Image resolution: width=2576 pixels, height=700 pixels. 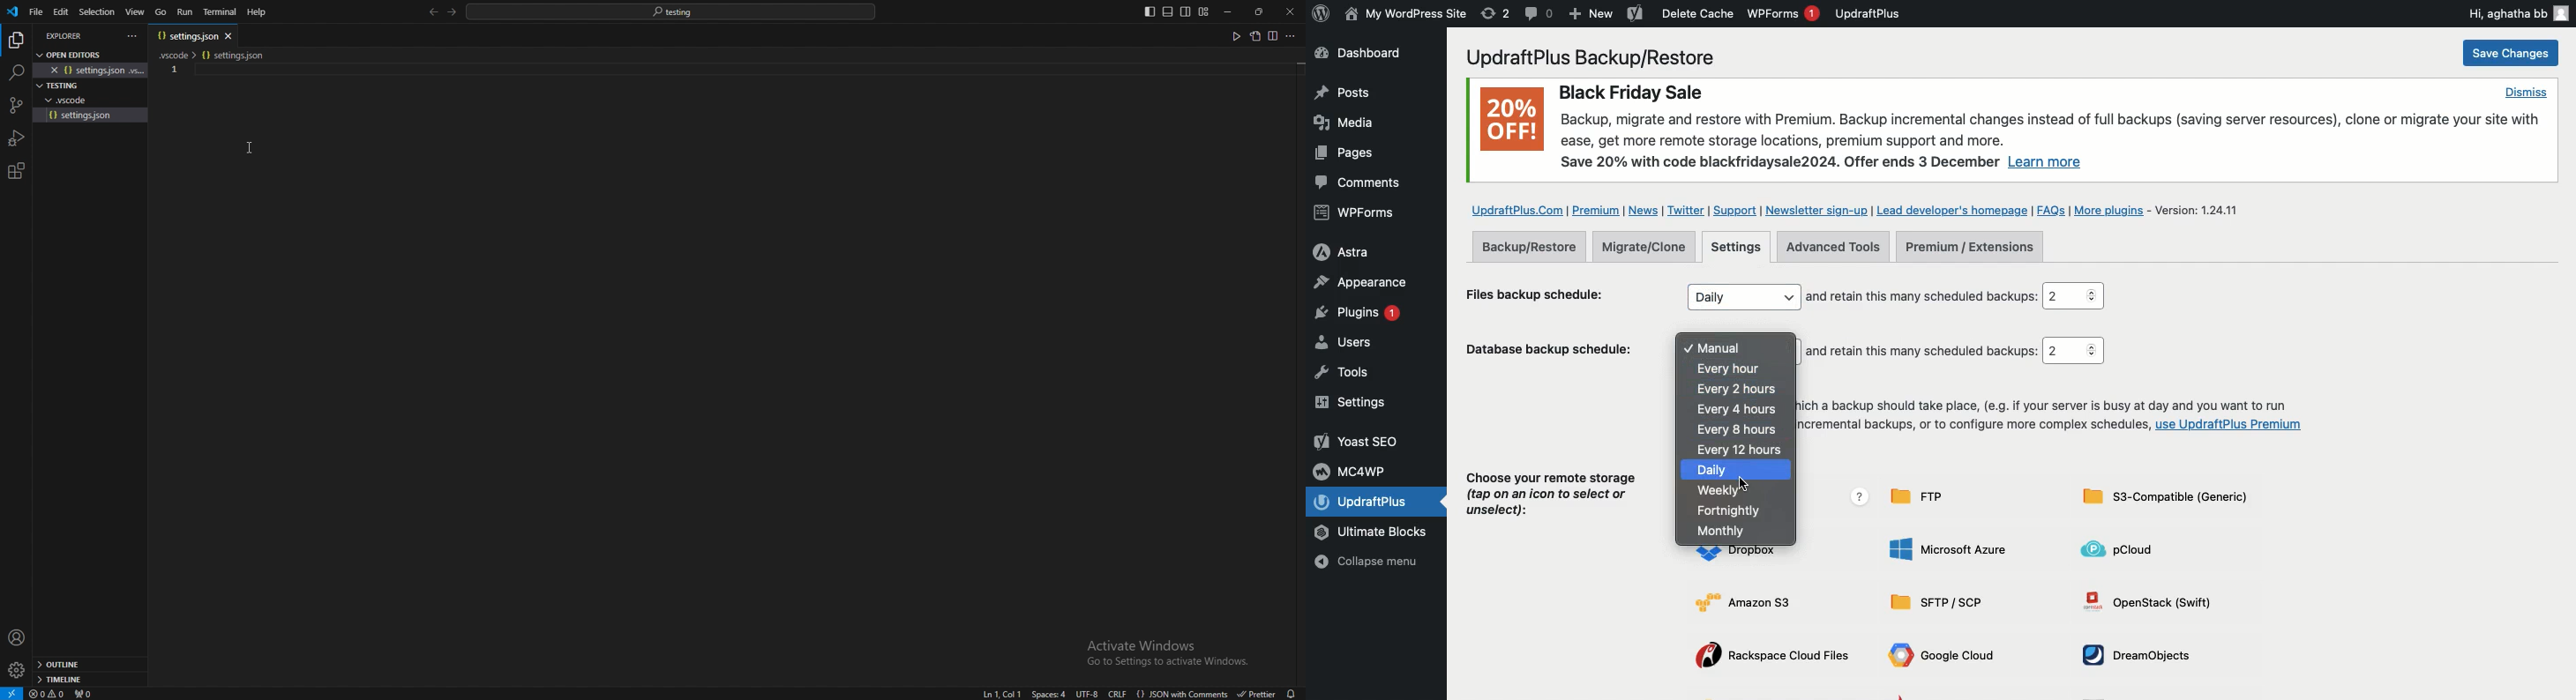 What do you see at coordinates (1814, 210) in the screenshot?
I see `Newsletter sign up` at bounding box center [1814, 210].